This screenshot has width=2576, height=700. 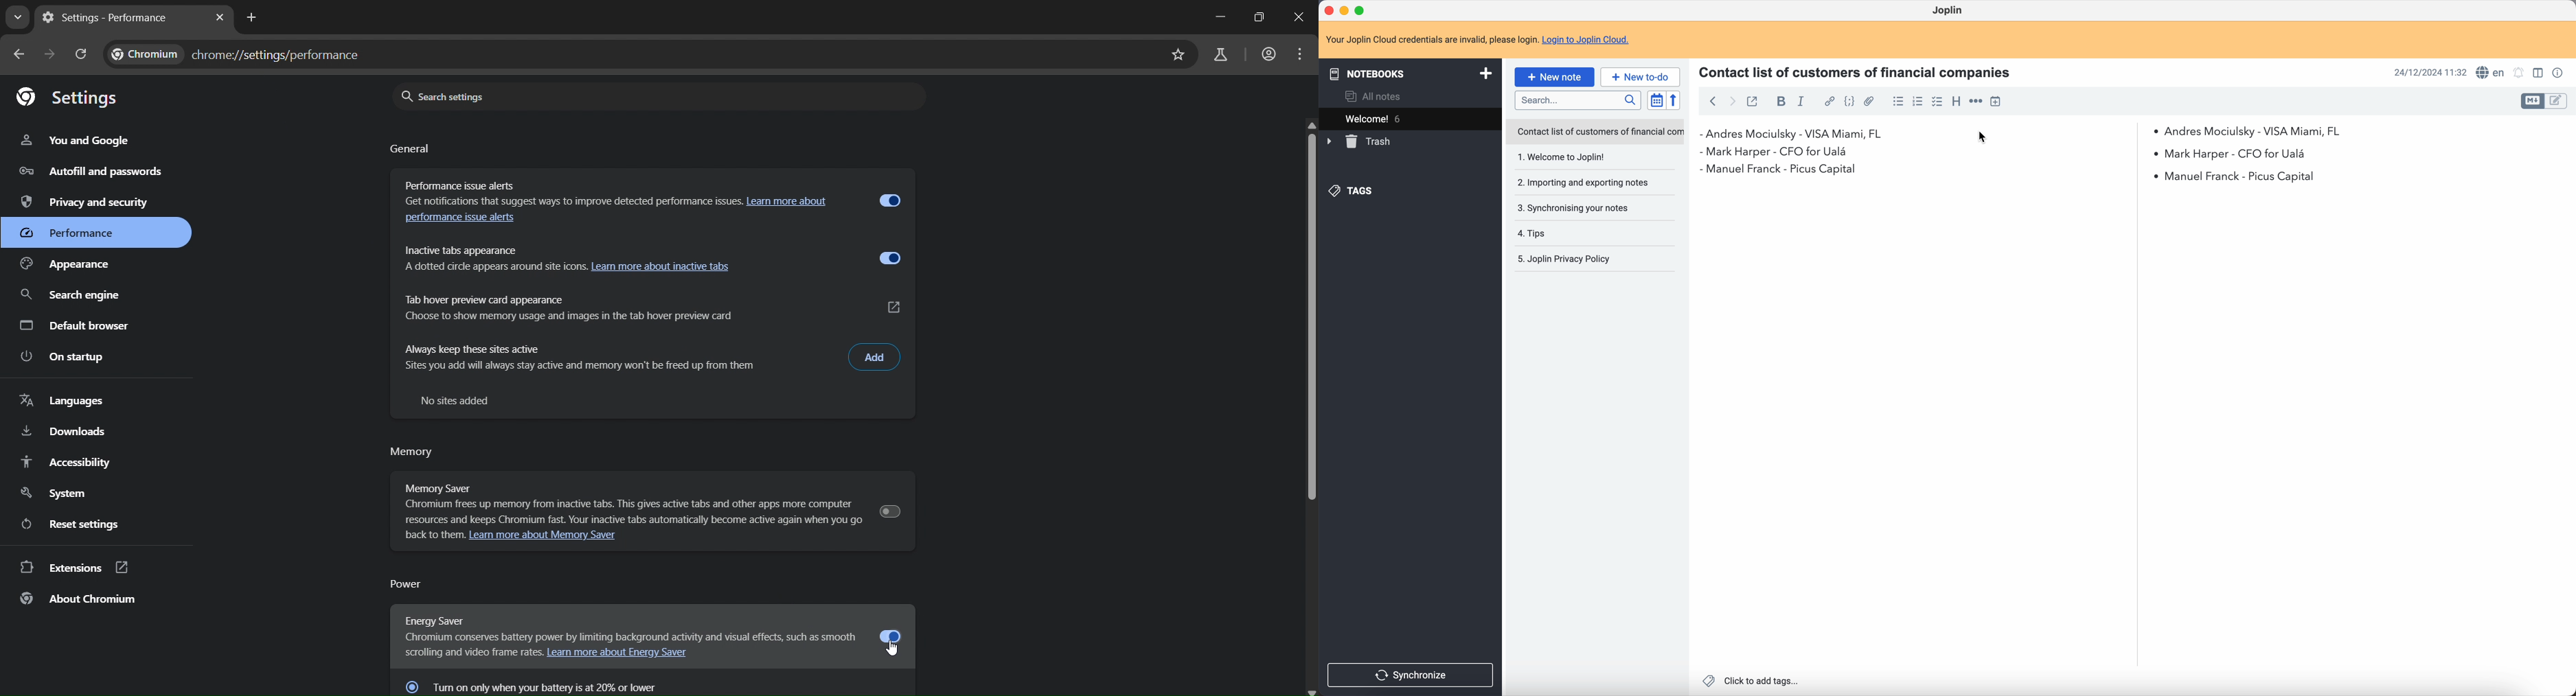 I want to click on toggle edit layout, so click(x=2538, y=72).